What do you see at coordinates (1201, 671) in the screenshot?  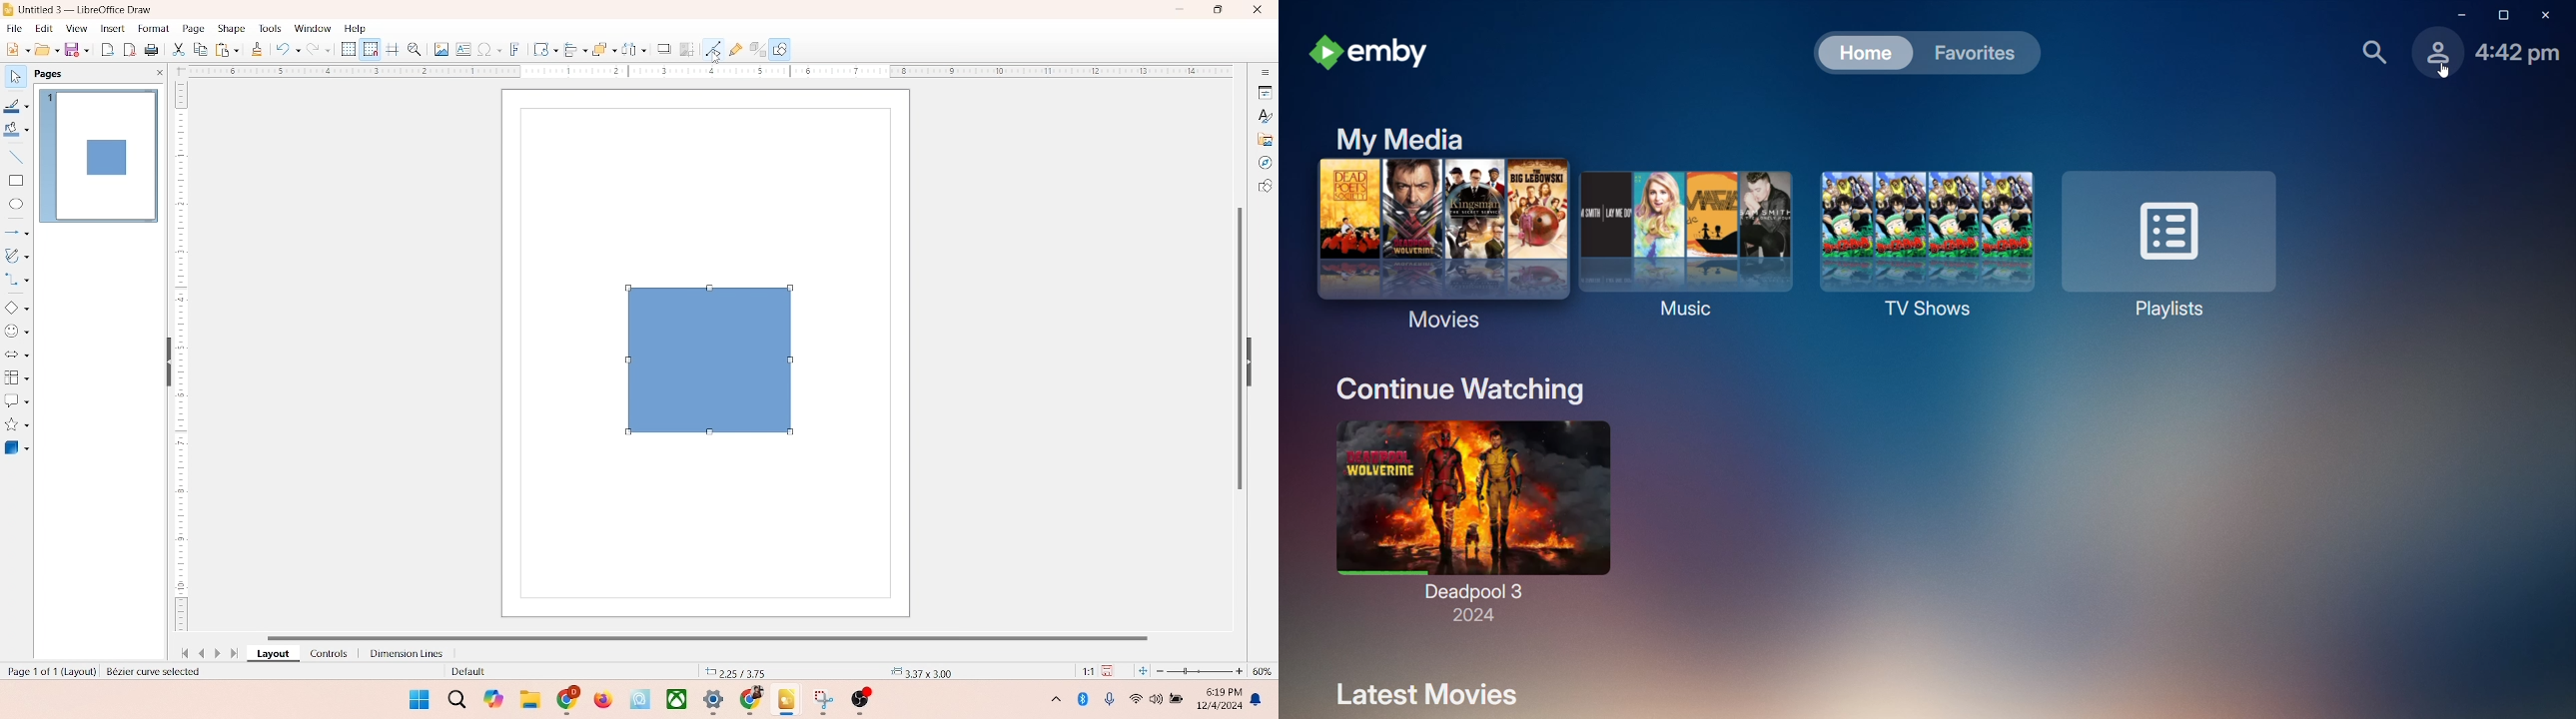 I see `zoom factor` at bounding box center [1201, 671].